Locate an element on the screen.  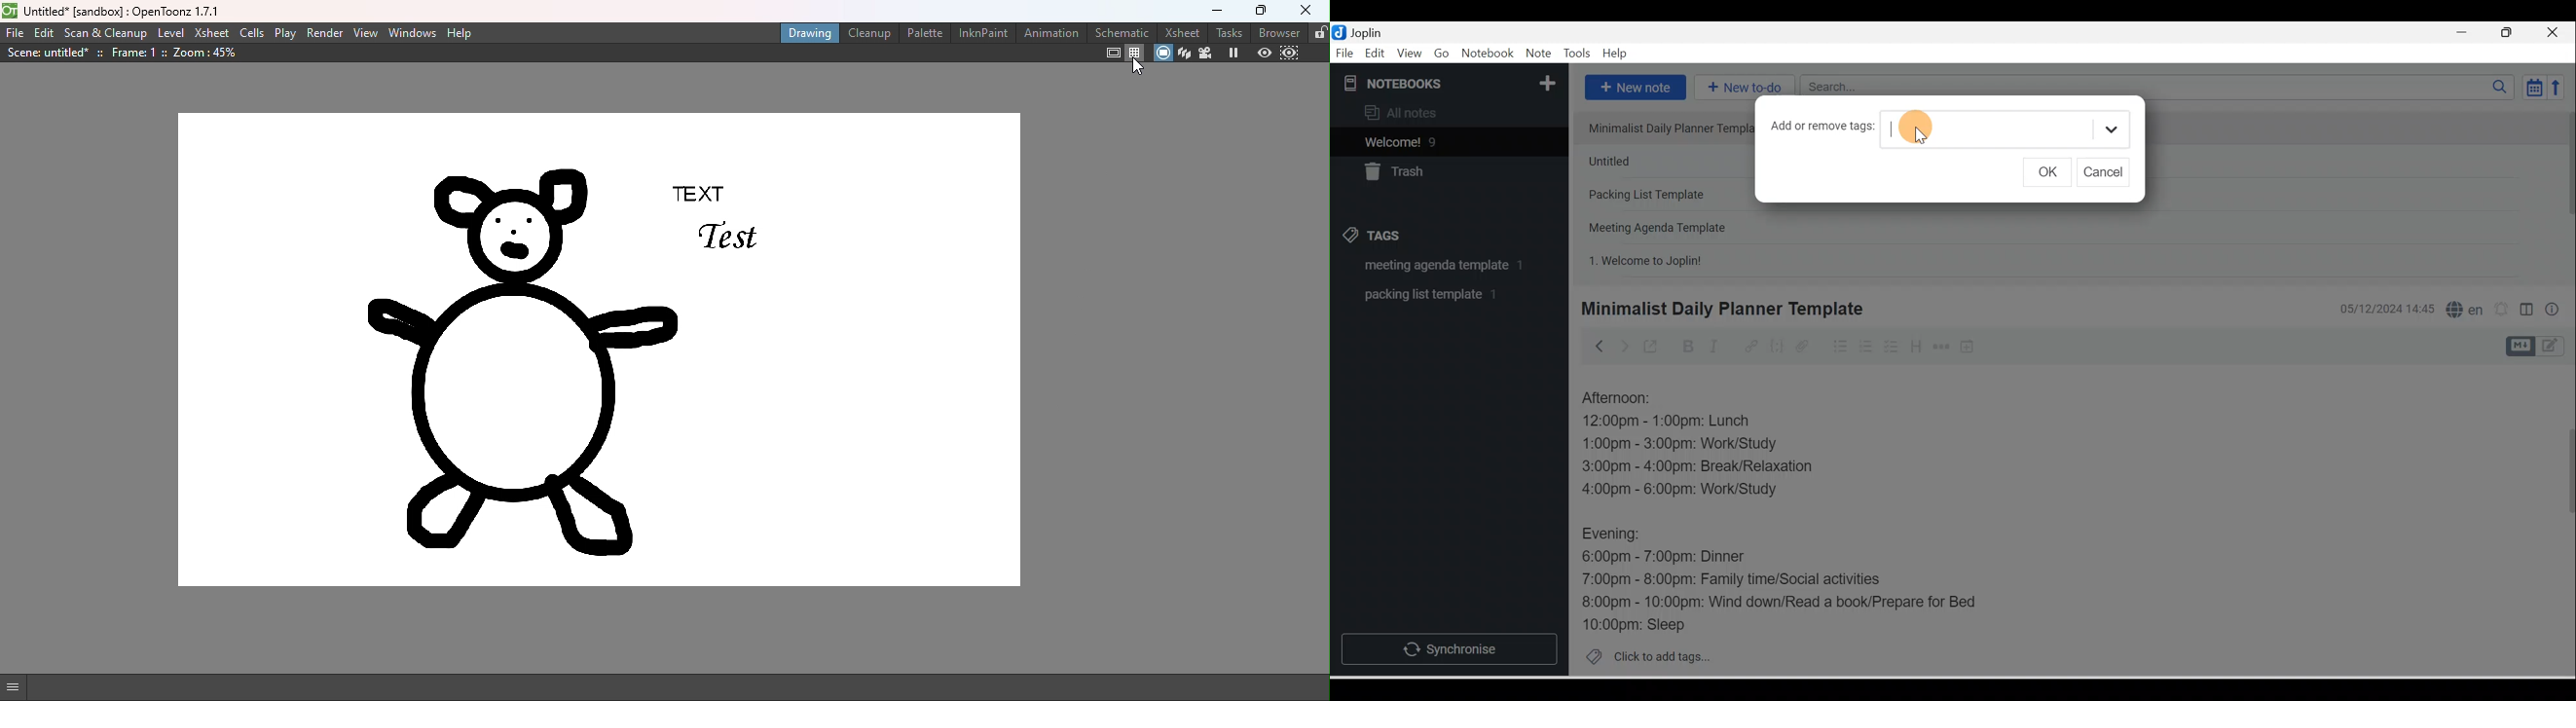
Back is located at coordinates (1593, 346).